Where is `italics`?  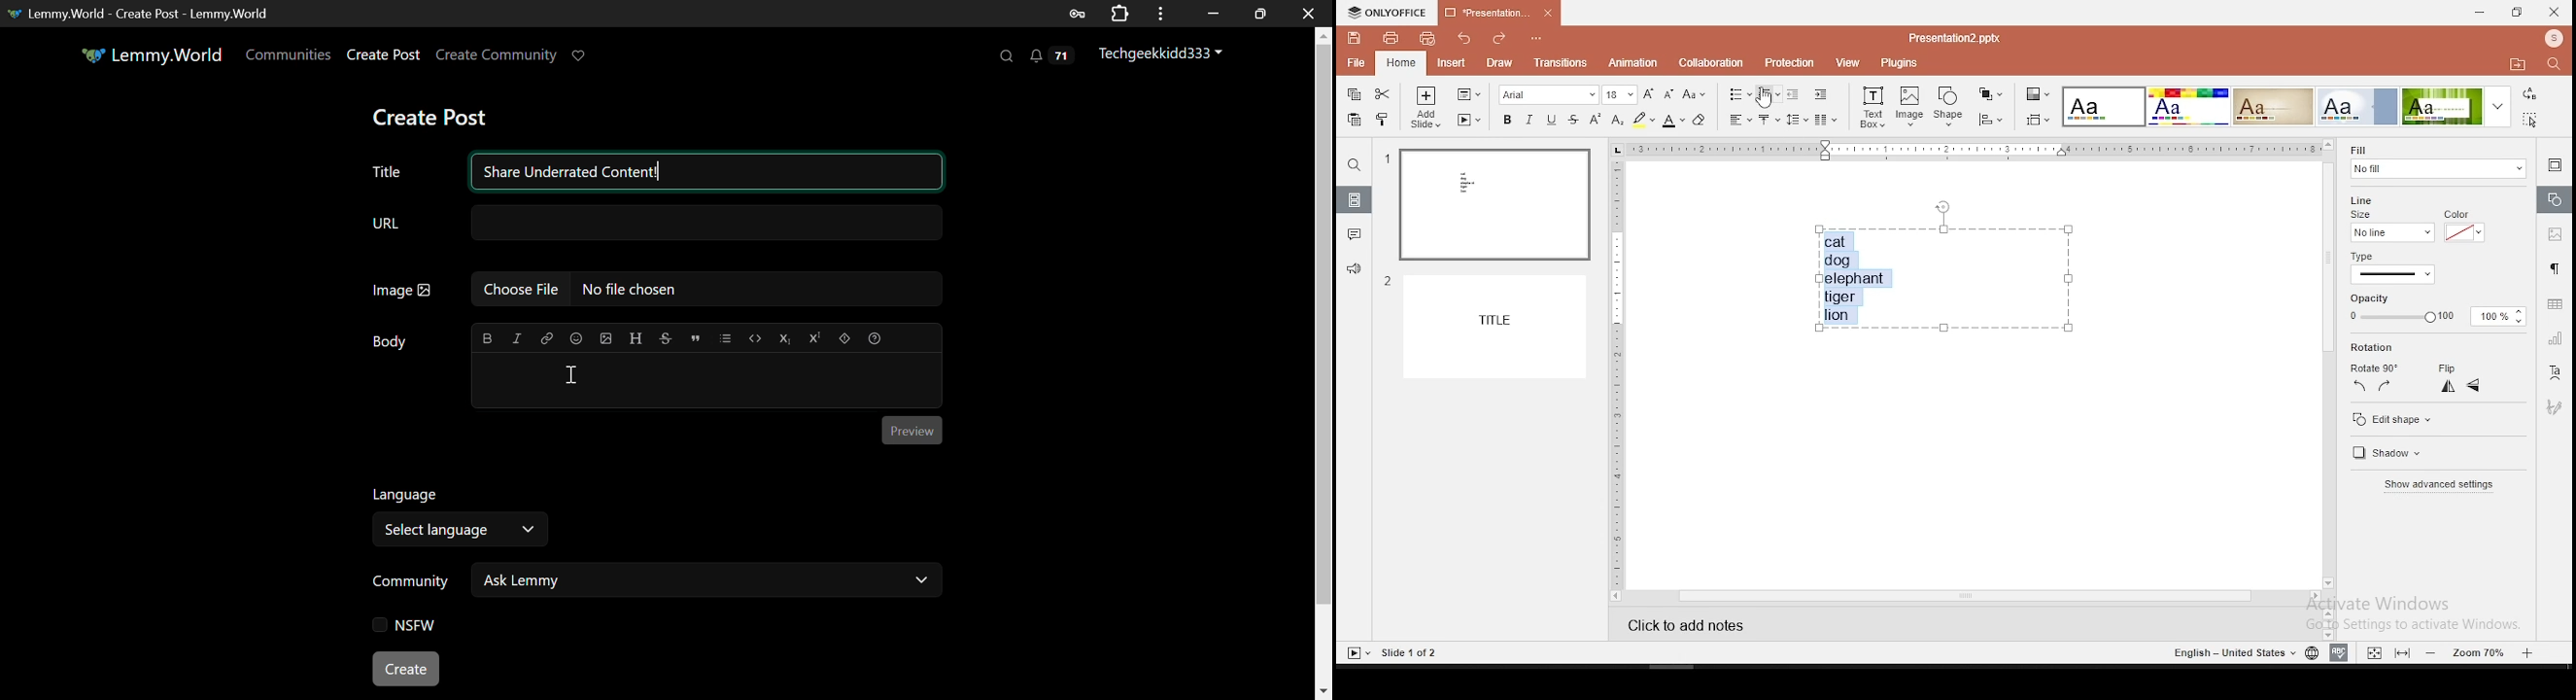
italics is located at coordinates (1527, 122).